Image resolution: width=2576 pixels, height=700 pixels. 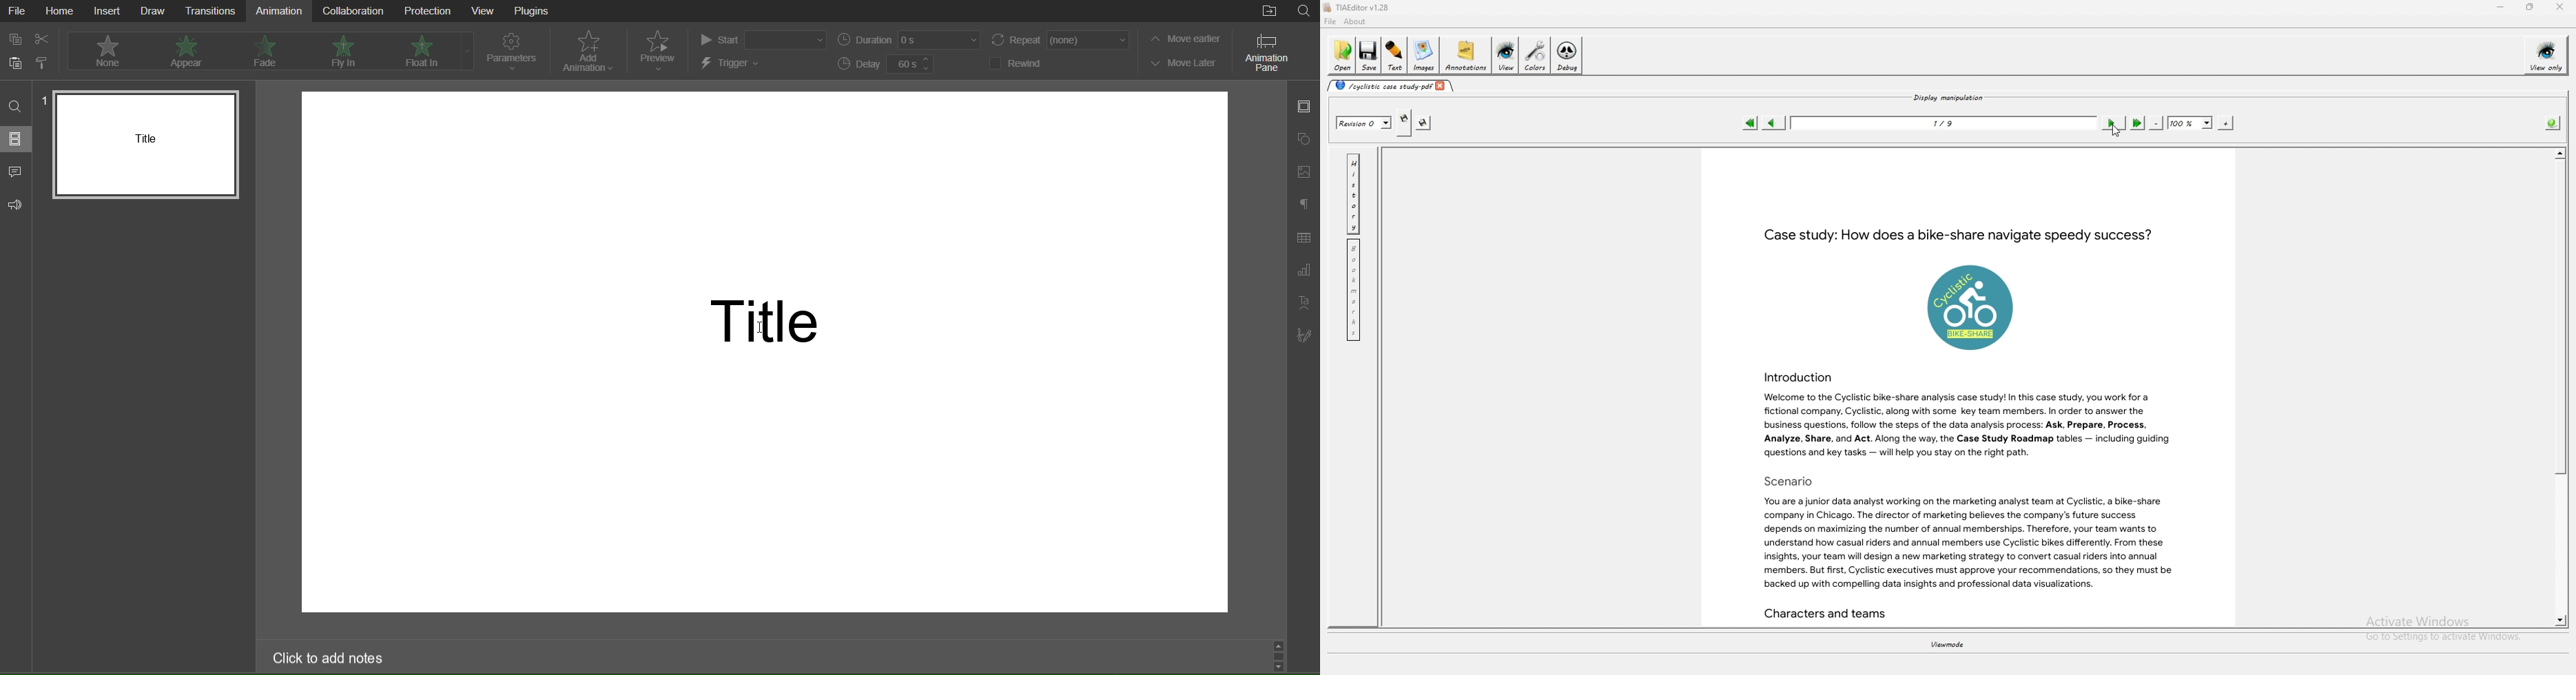 I want to click on Start, so click(x=761, y=40).